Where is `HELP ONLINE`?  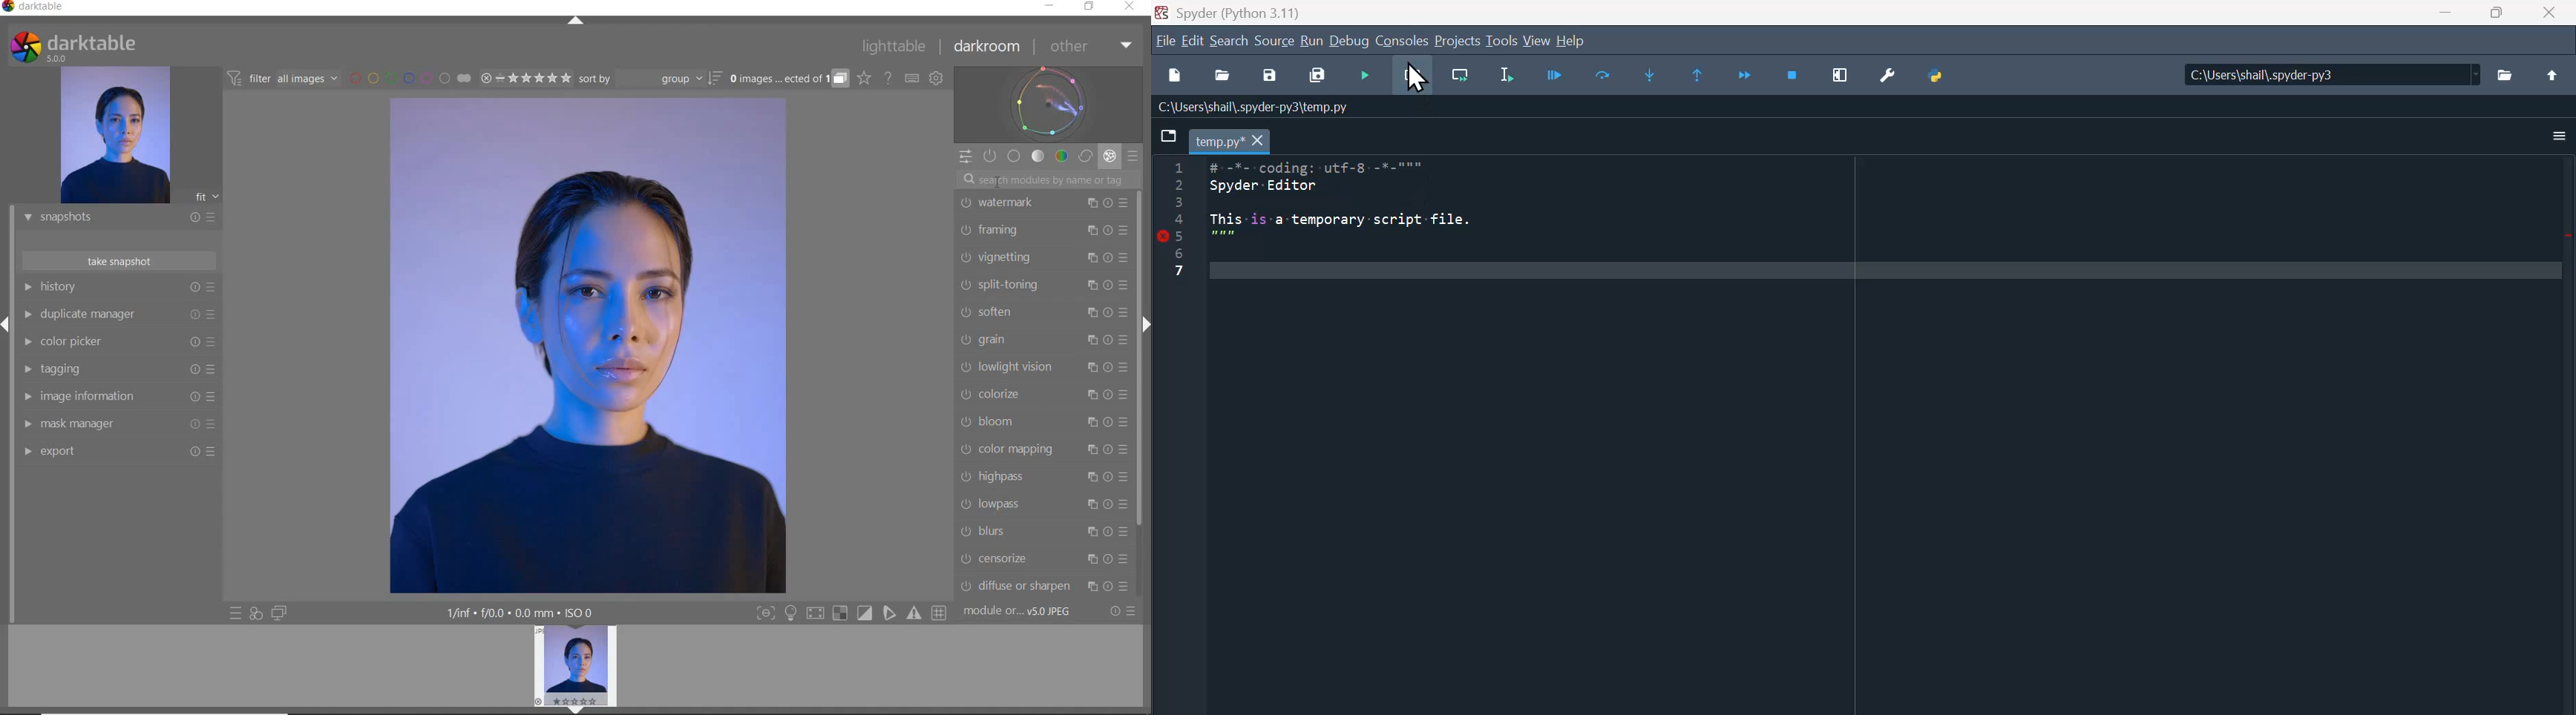 HELP ONLINE is located at coordinates (888, 77).